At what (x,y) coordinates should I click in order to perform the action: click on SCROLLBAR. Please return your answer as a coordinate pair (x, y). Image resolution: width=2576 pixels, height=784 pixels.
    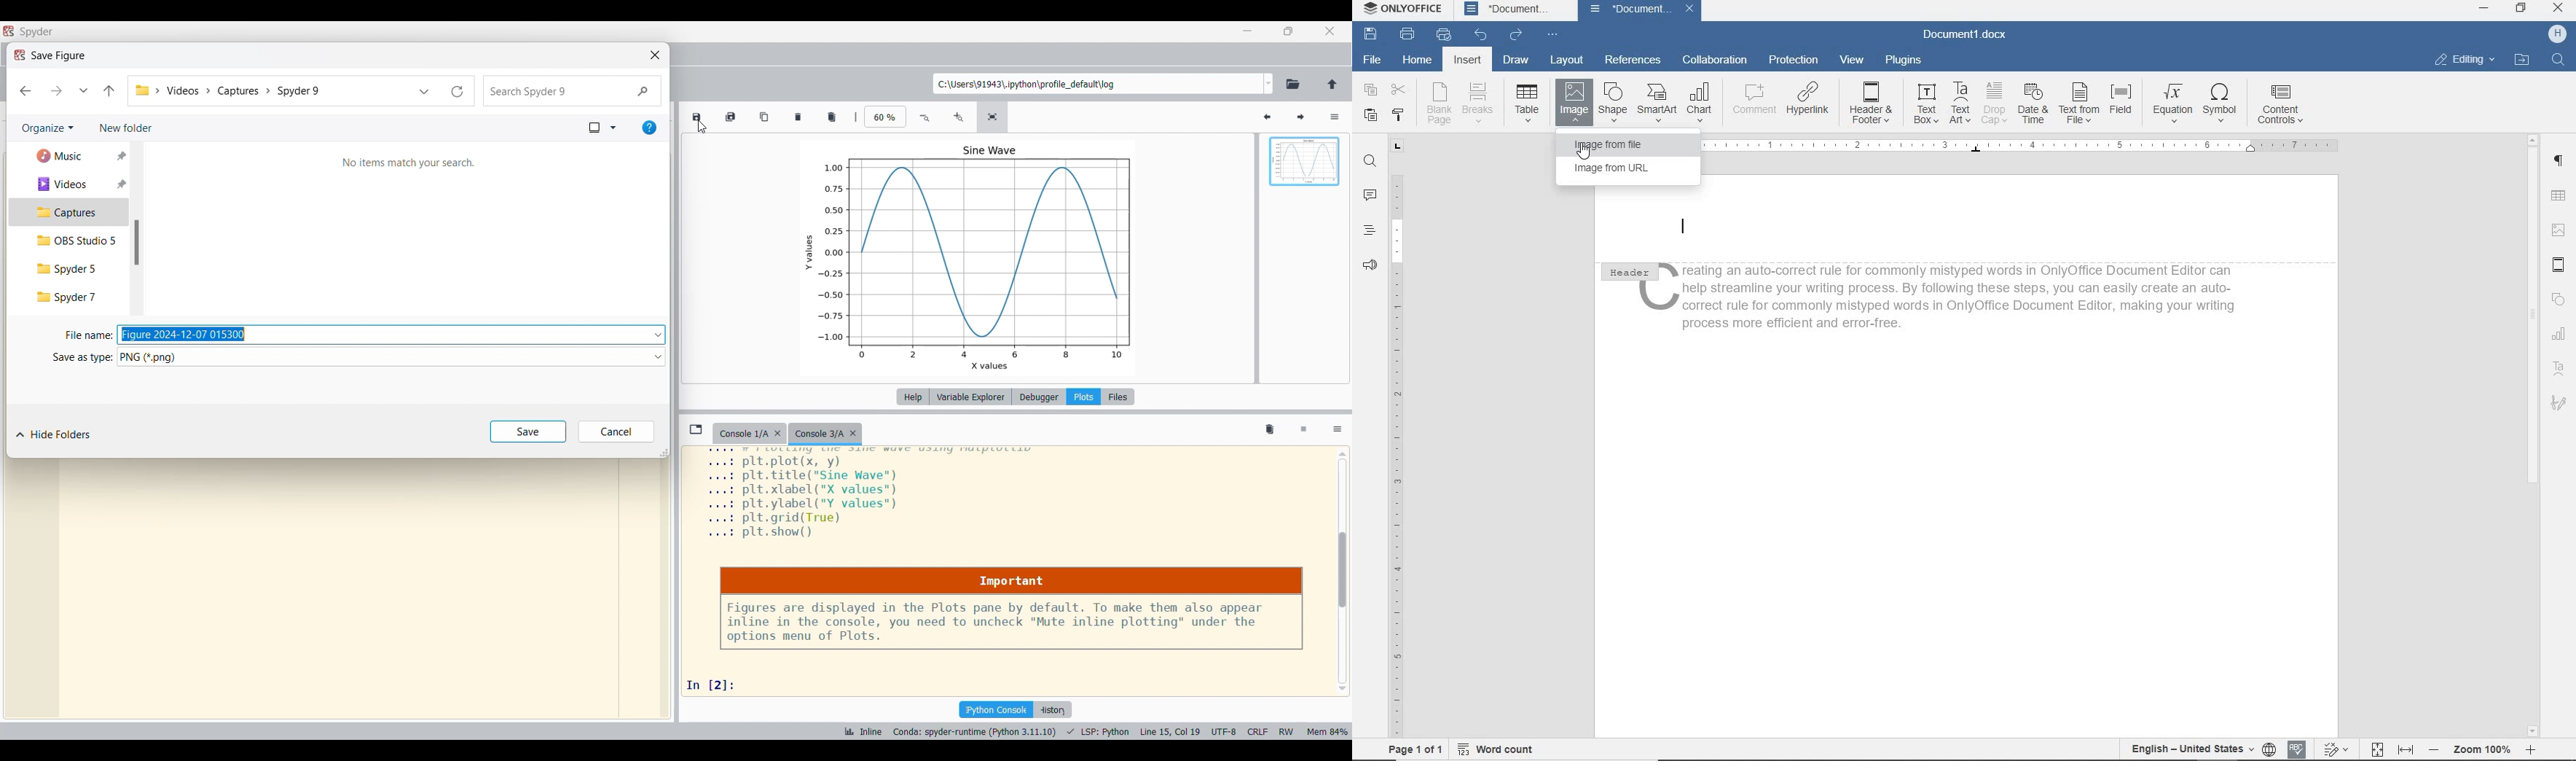
    Looking at the image, I should click on (2533, 434).